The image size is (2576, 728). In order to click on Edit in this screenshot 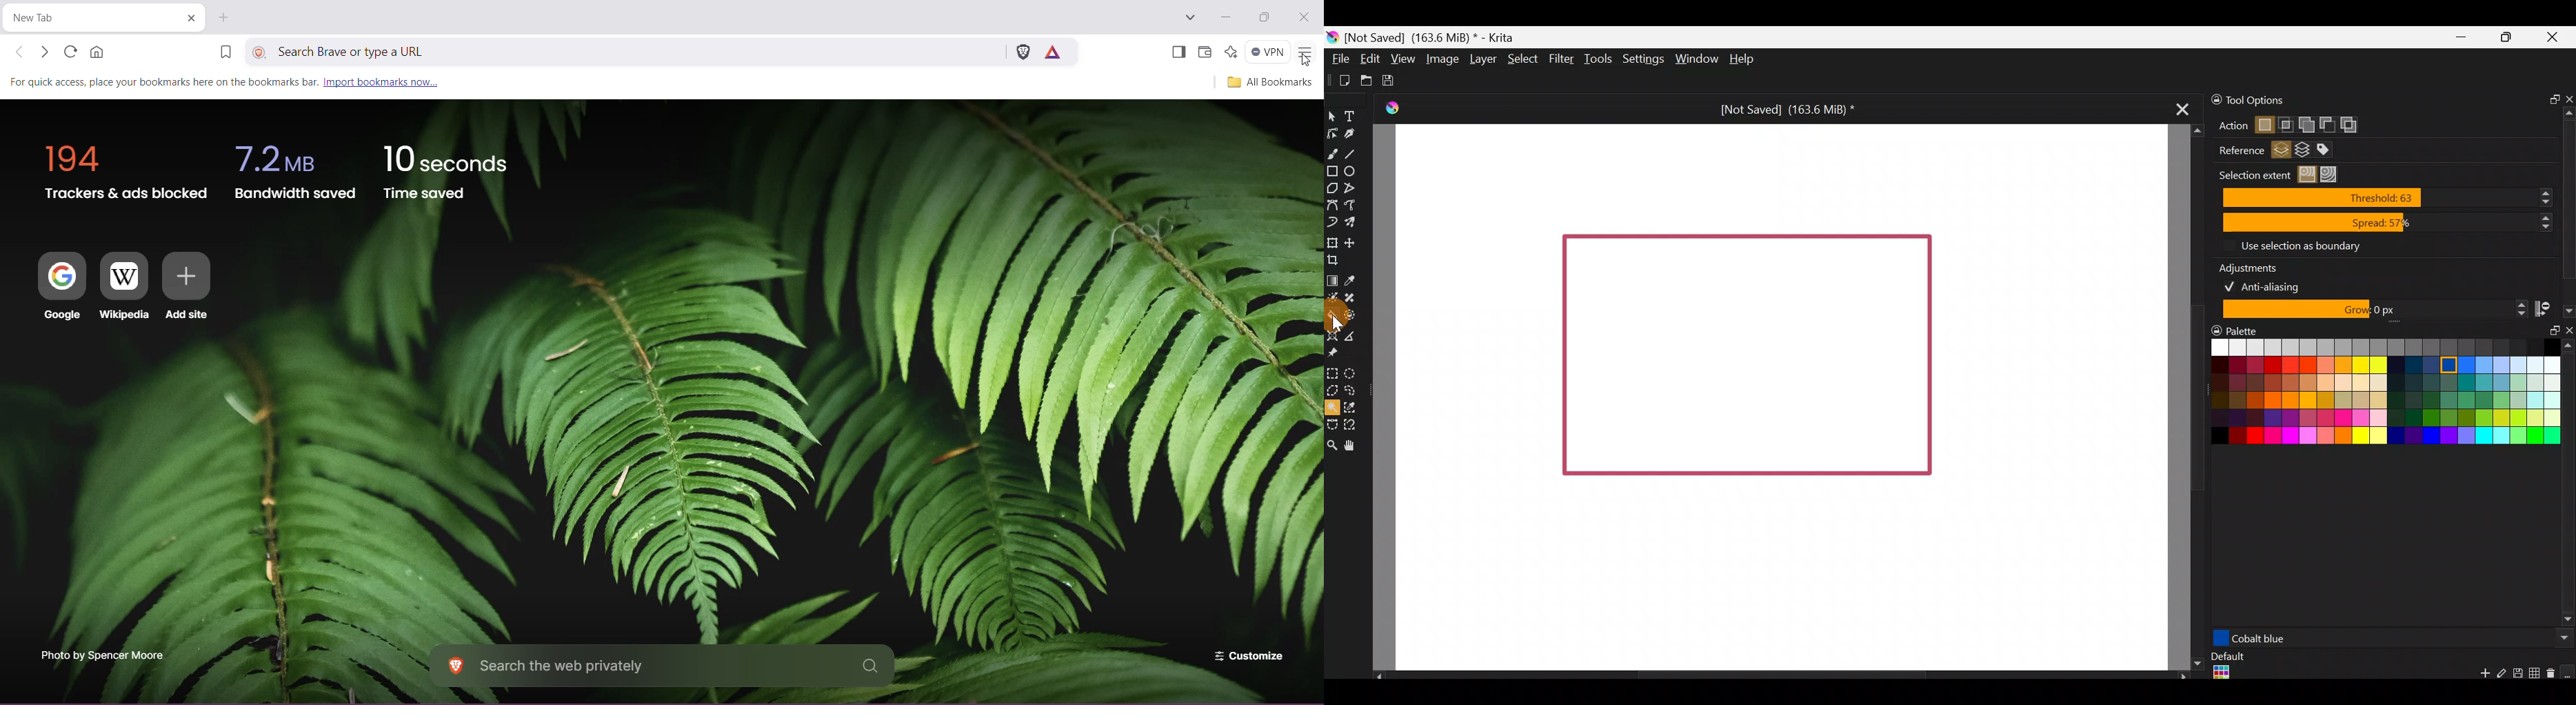, I will do `click(1370, 59)`.